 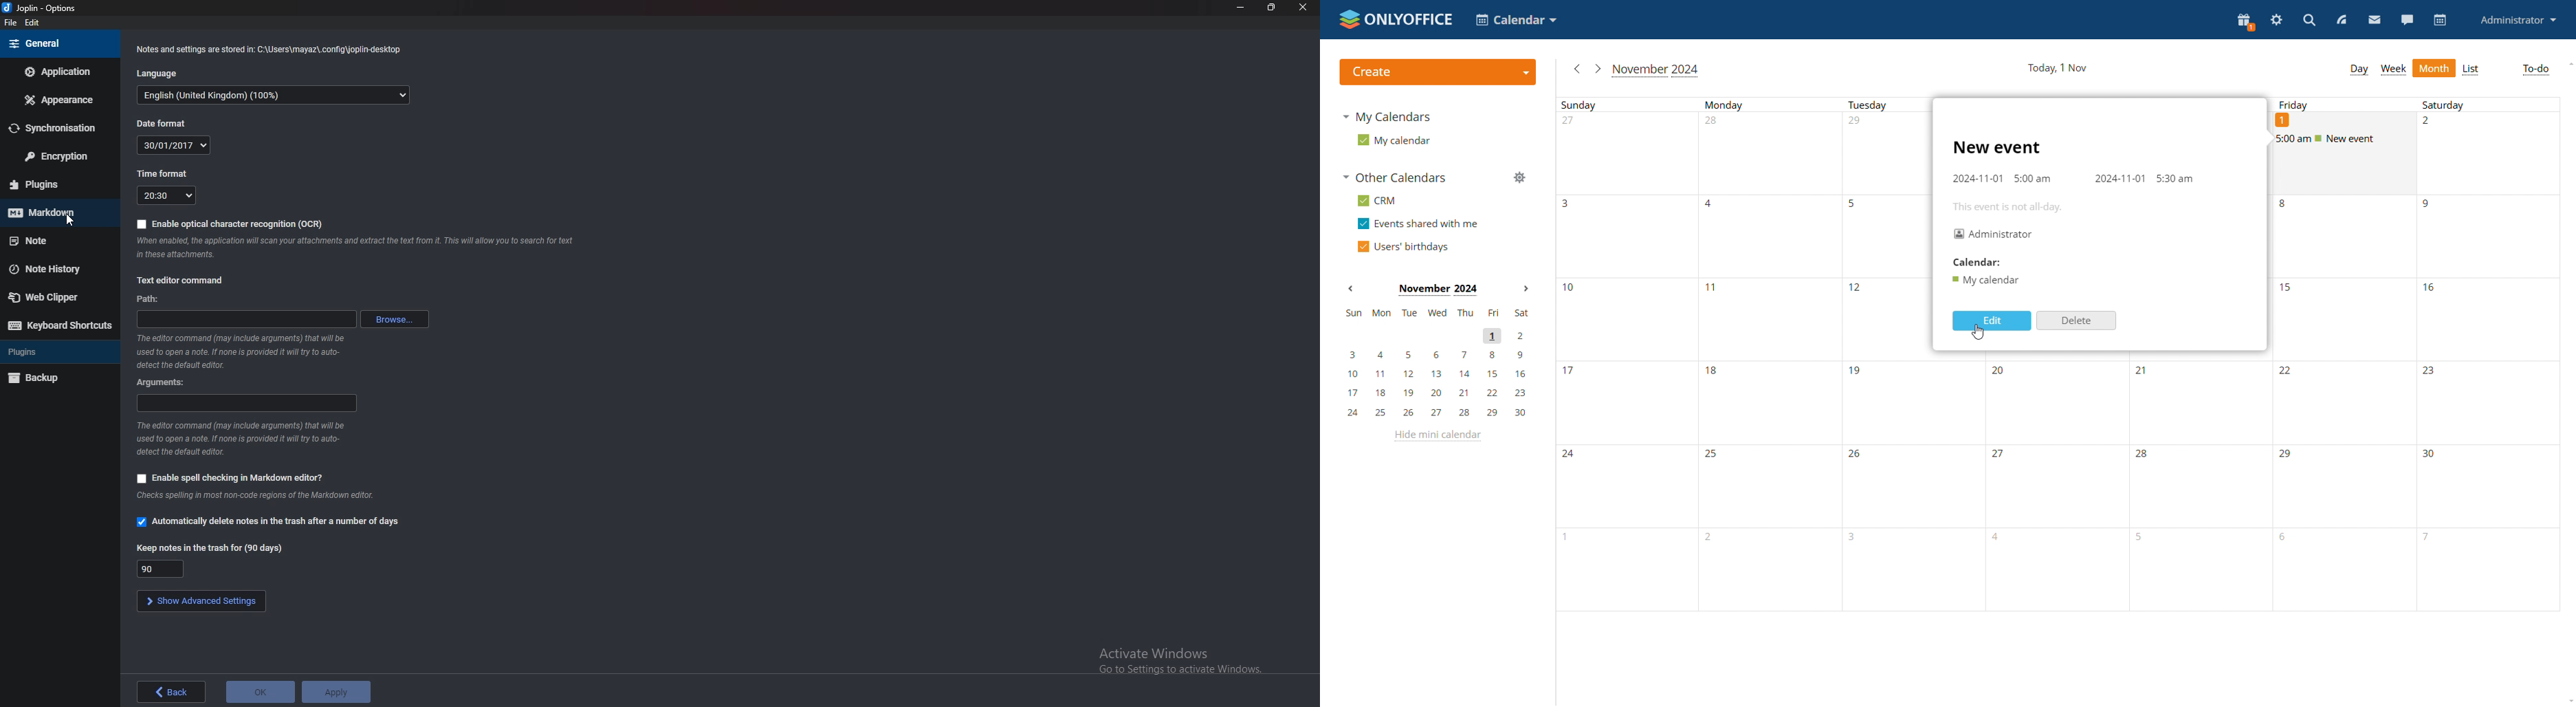 I want to click on note, so click(x=51, y=241).